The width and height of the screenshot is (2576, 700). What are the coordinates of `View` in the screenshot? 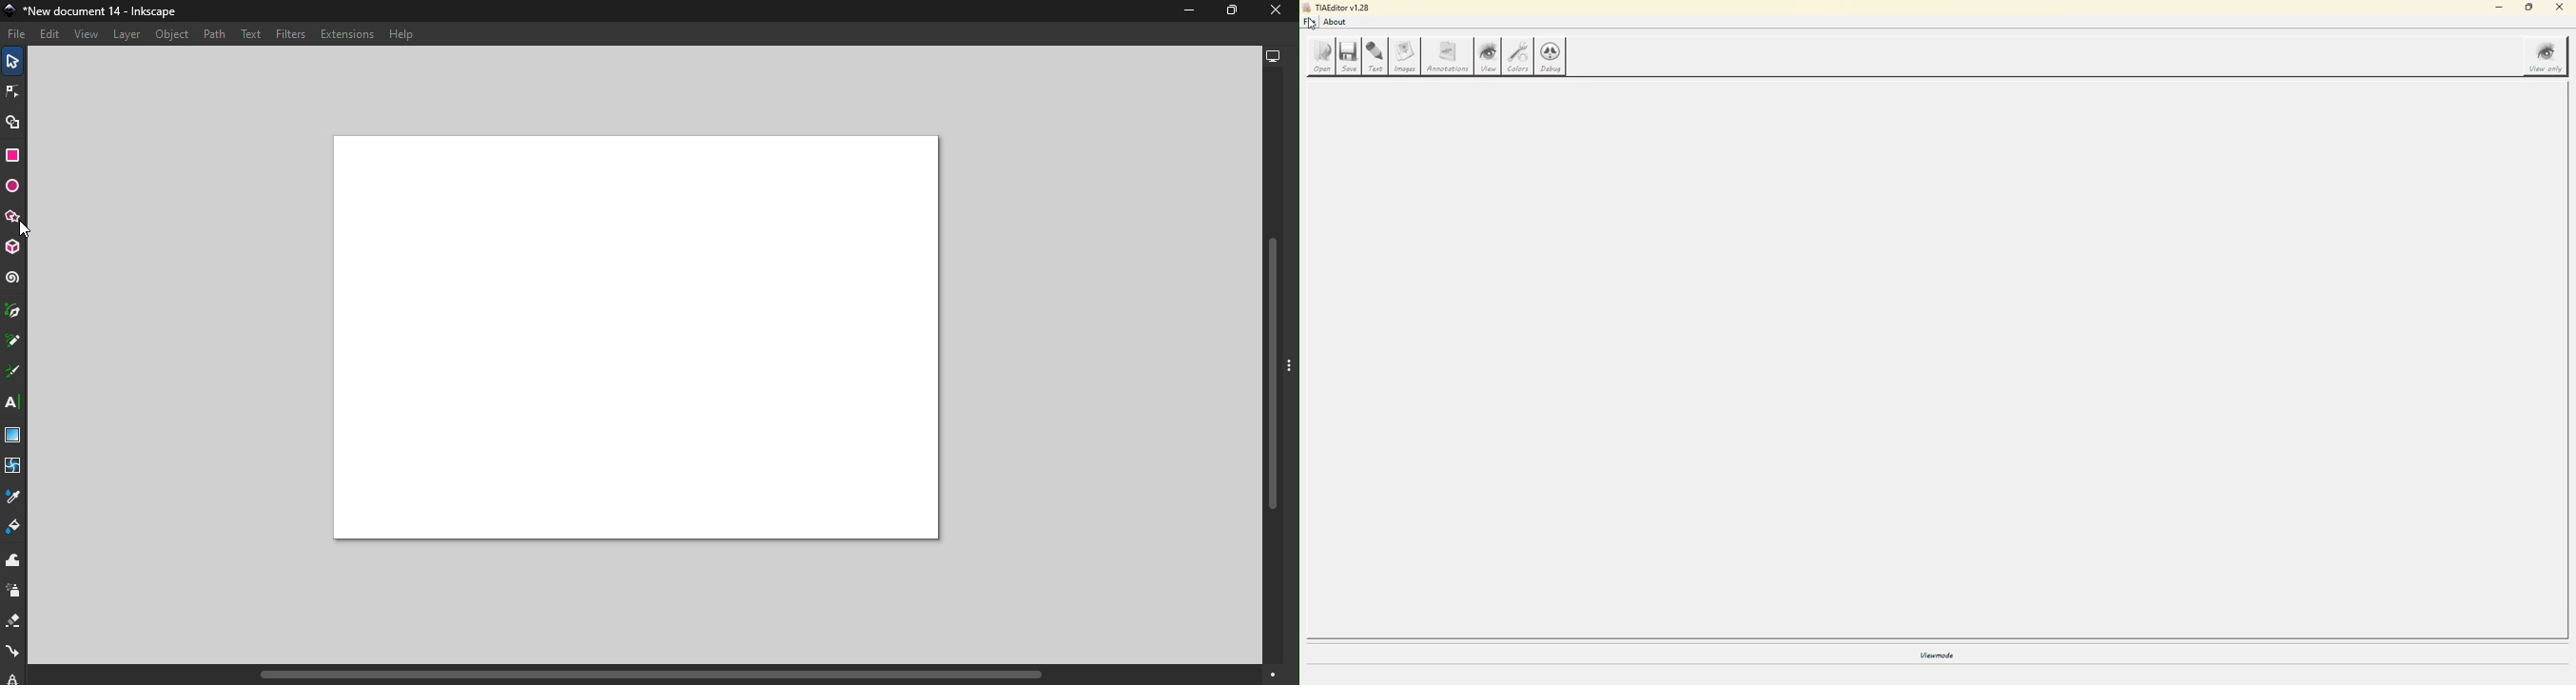 It's located at (88, 34).